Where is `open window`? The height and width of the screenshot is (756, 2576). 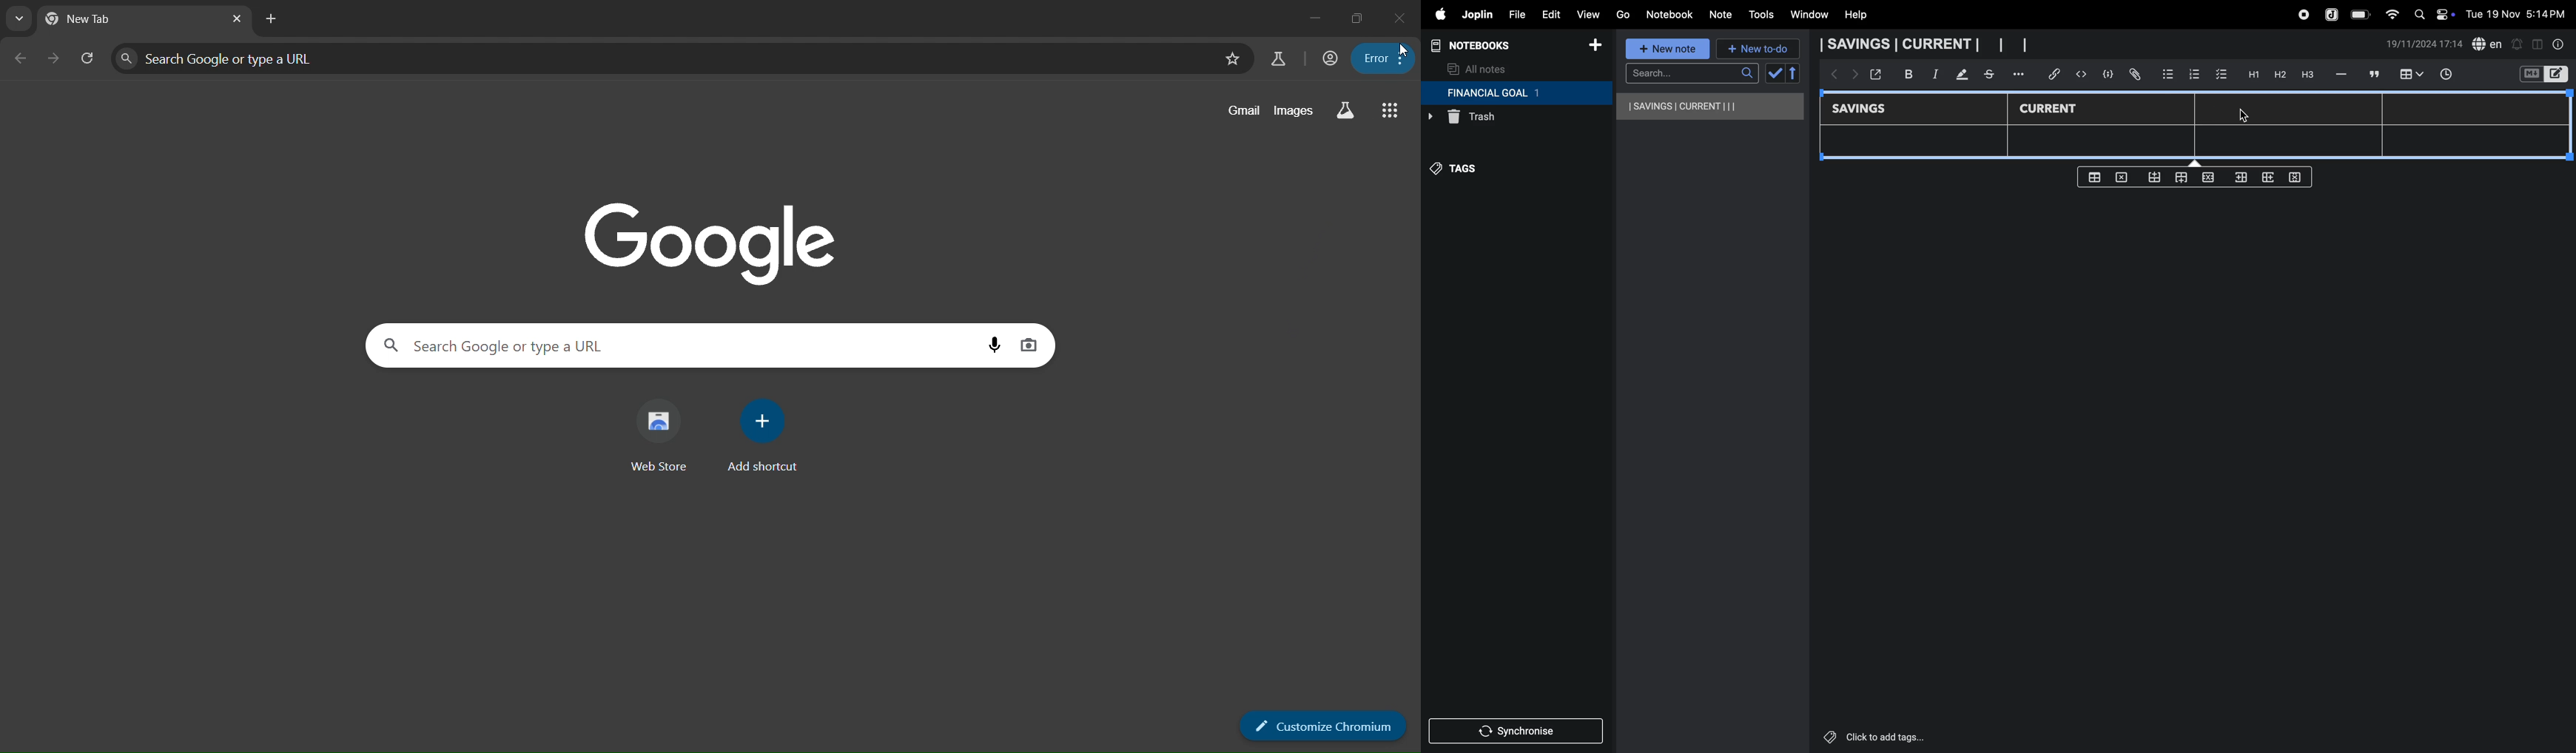 open window is located at coordinates (1874, 74).